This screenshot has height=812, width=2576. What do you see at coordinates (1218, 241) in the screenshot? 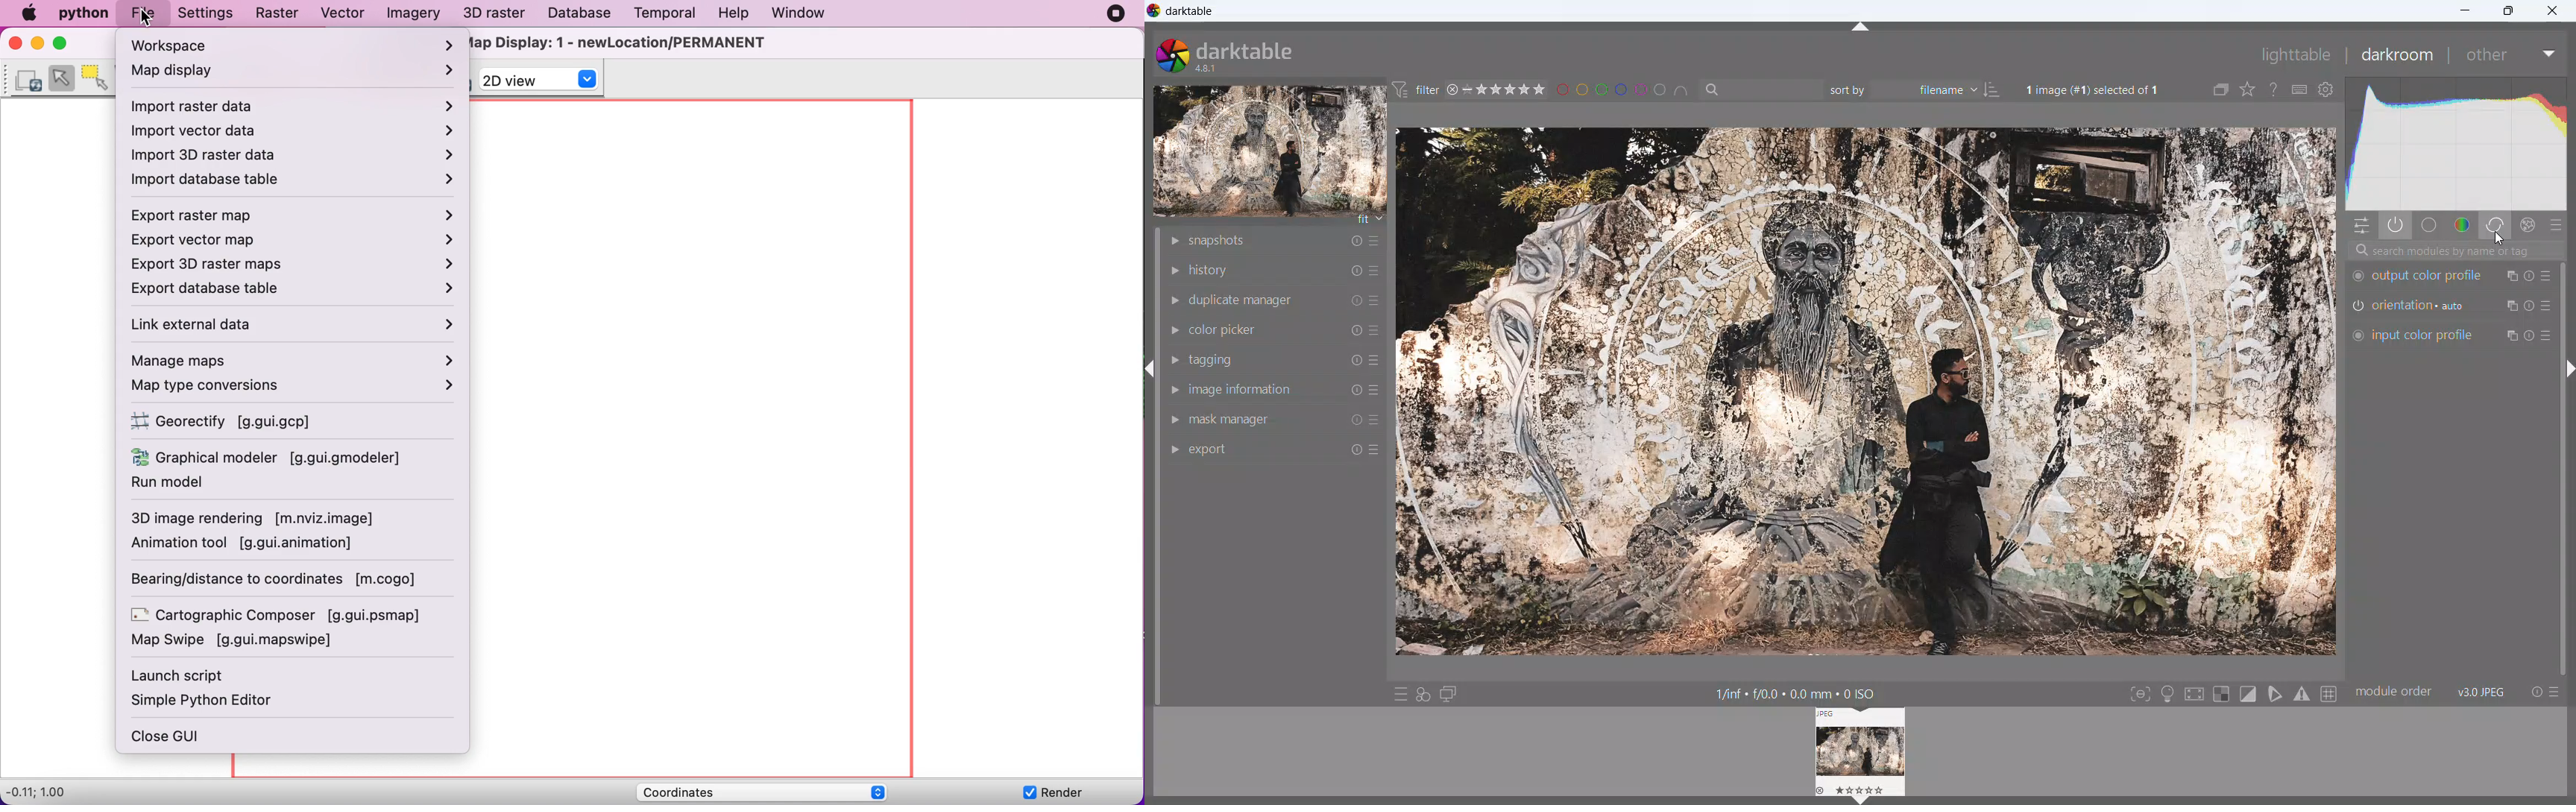
I see `snapshots` at bounding box center [1218, 241].